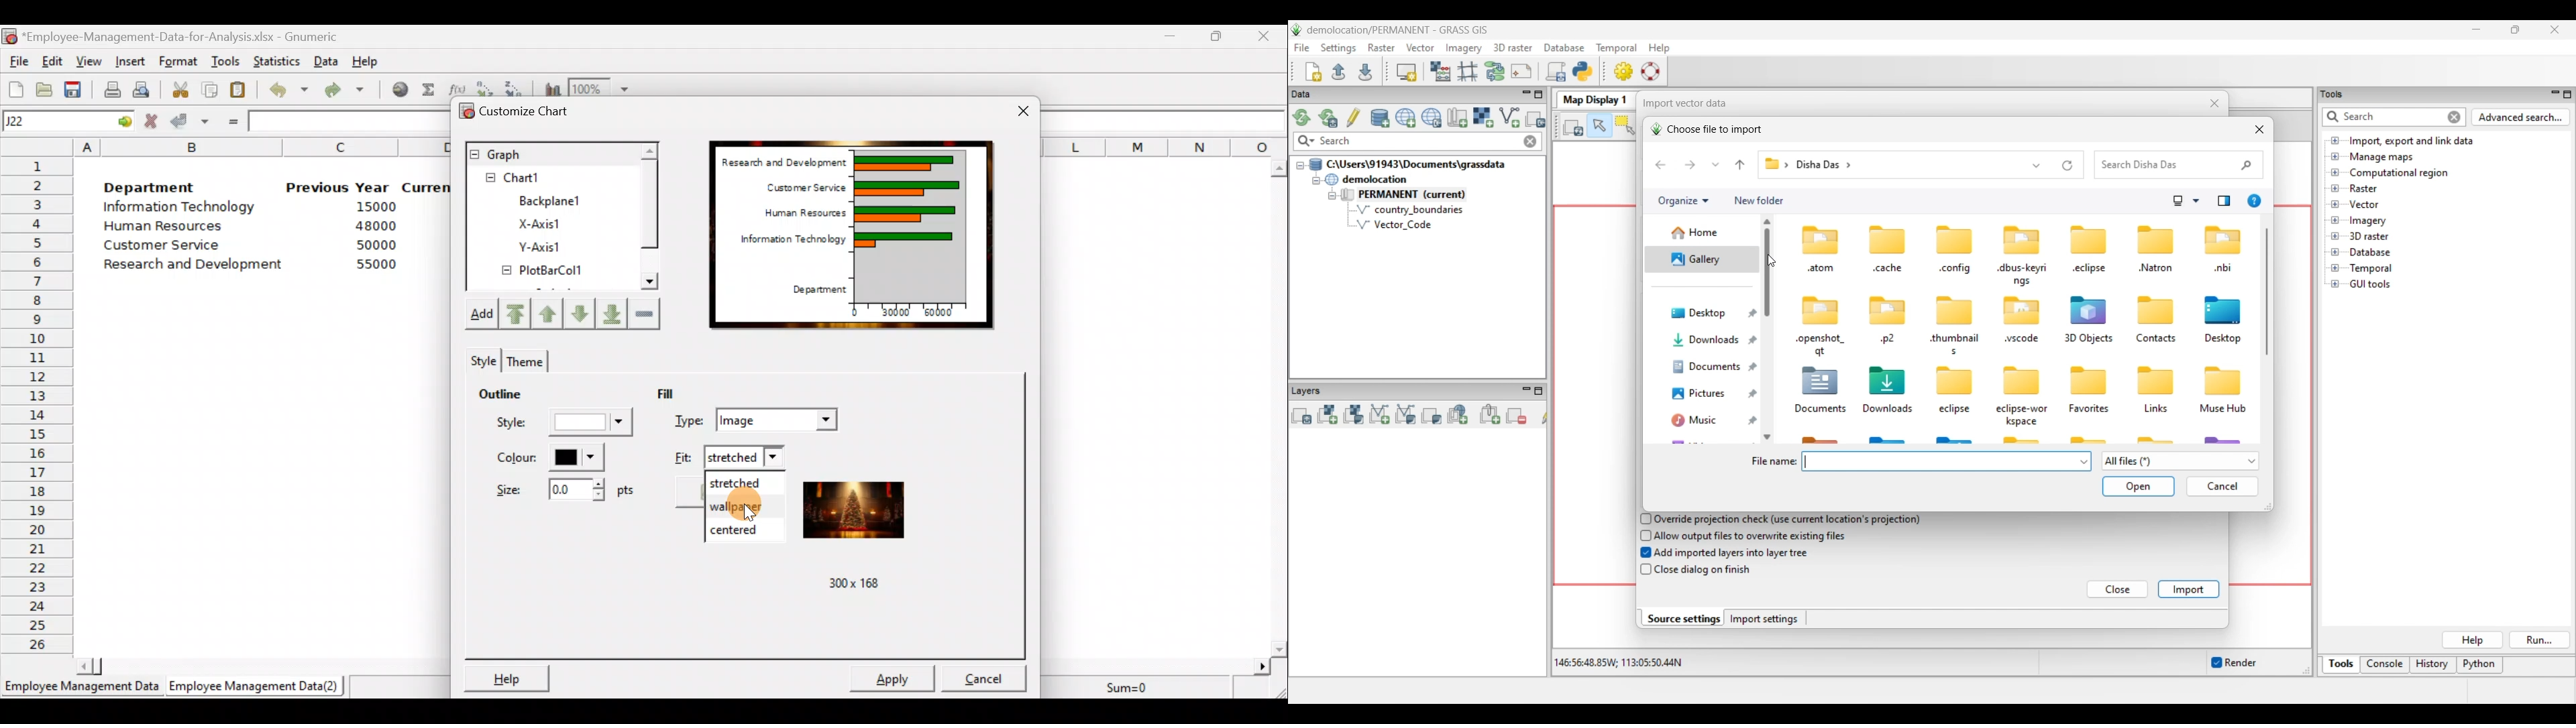 Image resolution: width=2576 pixels, height=728 pixels. I want to click on Preview, so click(859, 511).